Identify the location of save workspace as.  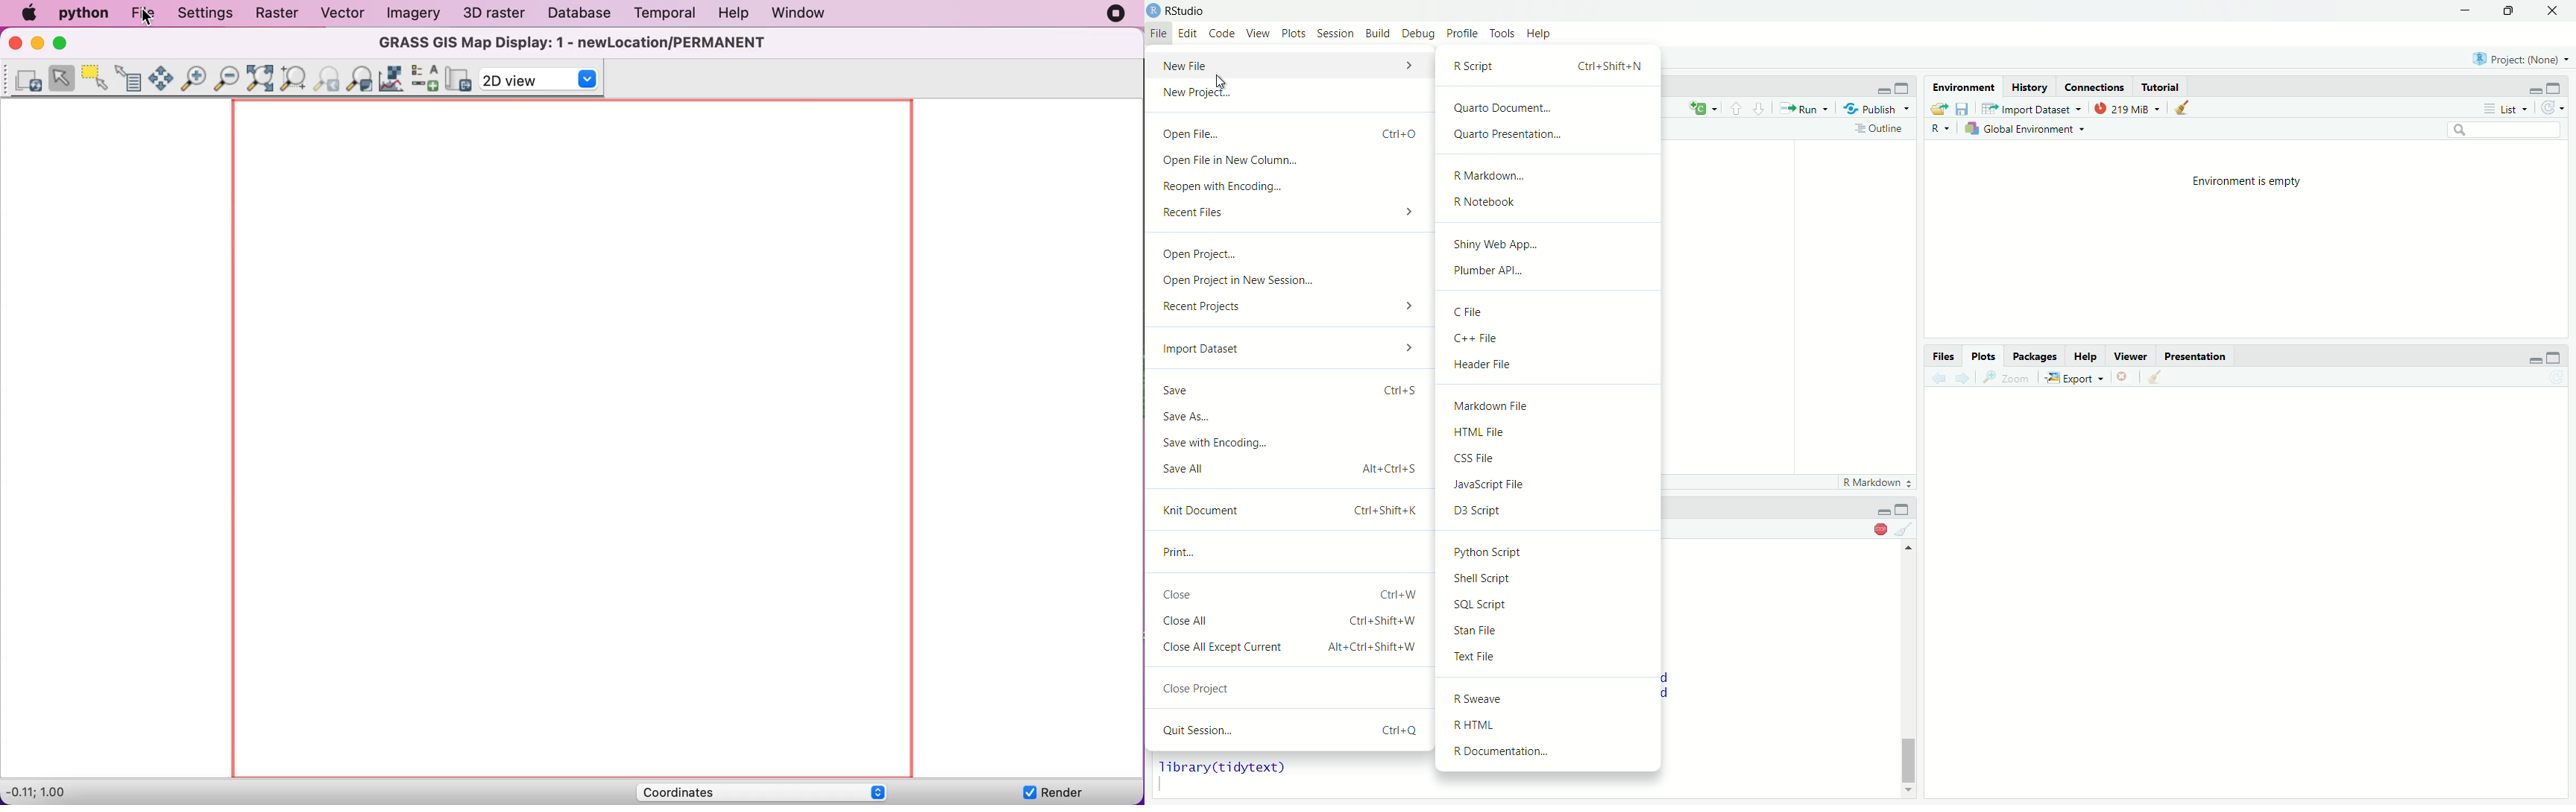
(1965, 110).